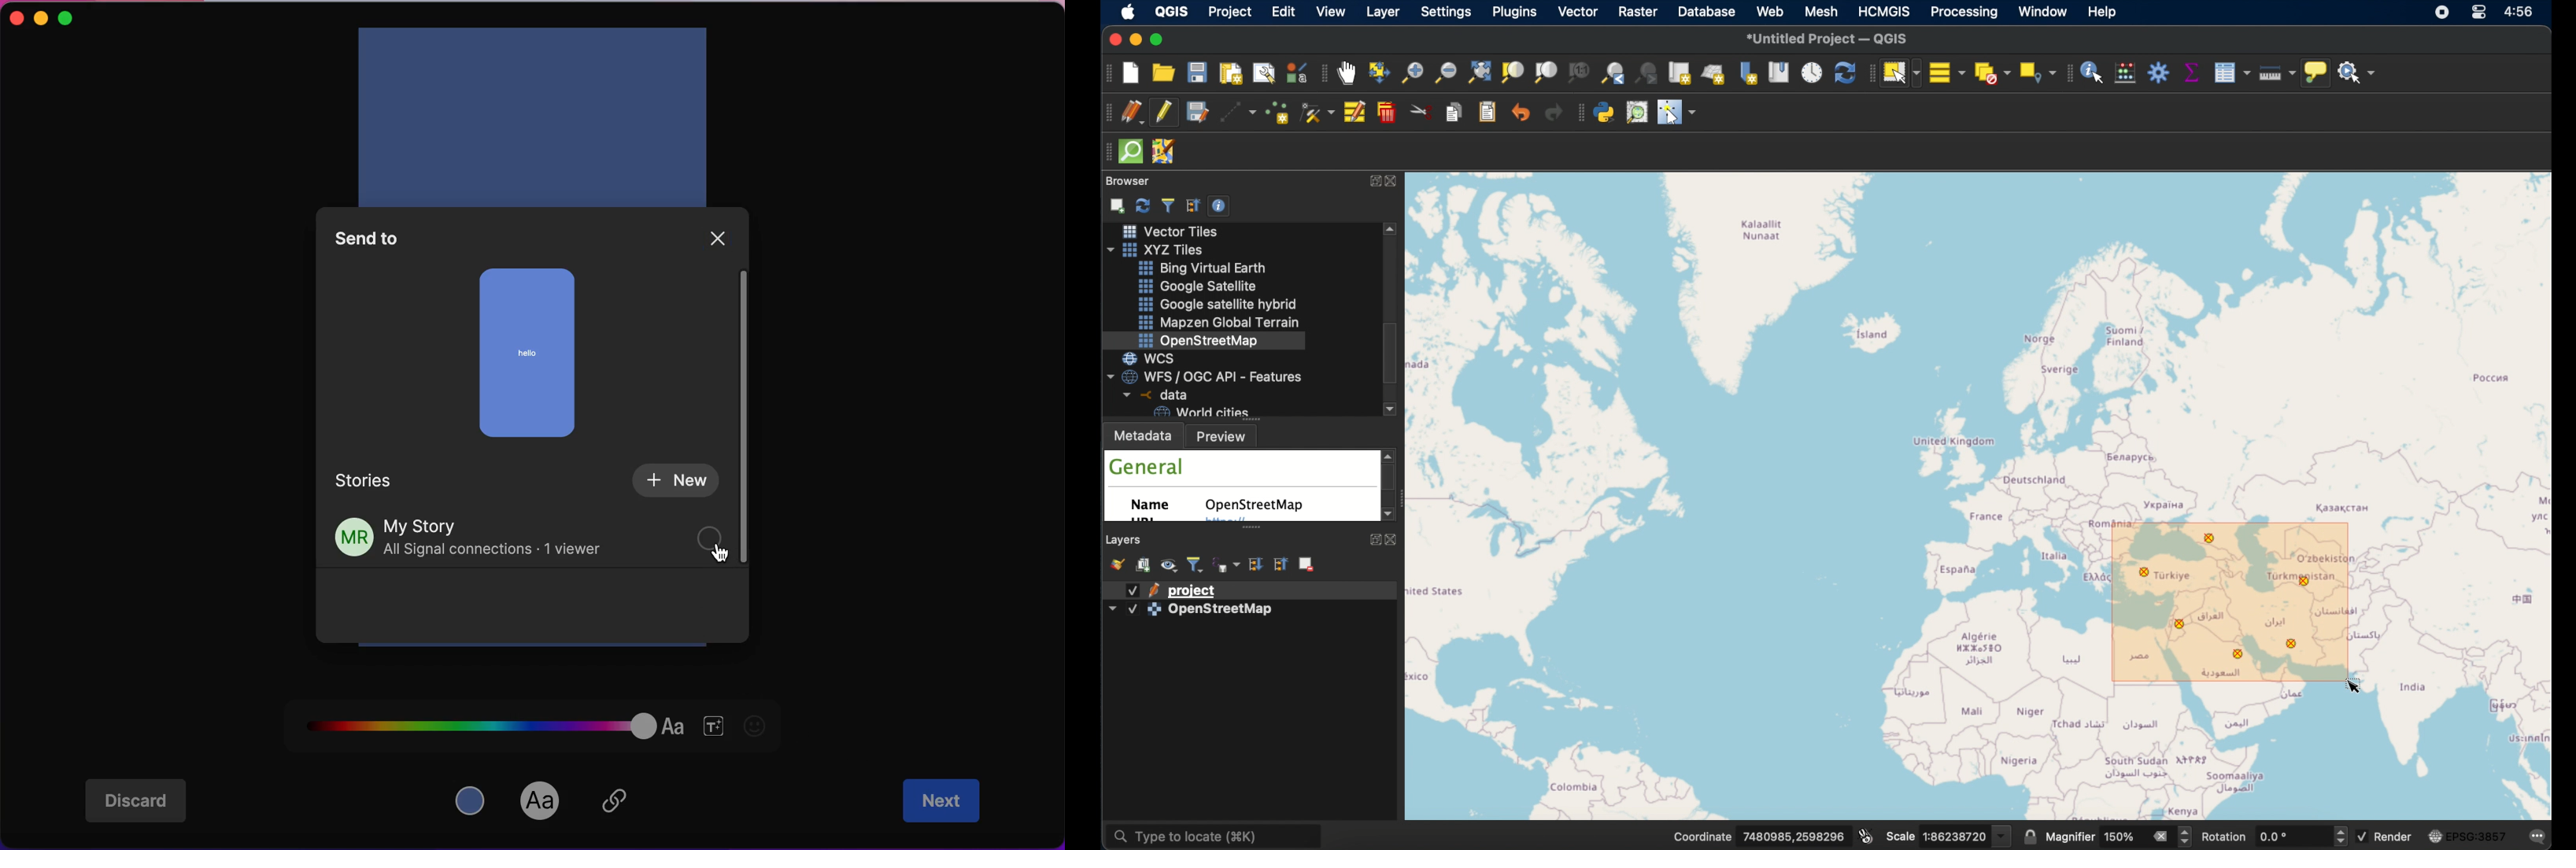  I want to click on plugins, so click(1514, 13).